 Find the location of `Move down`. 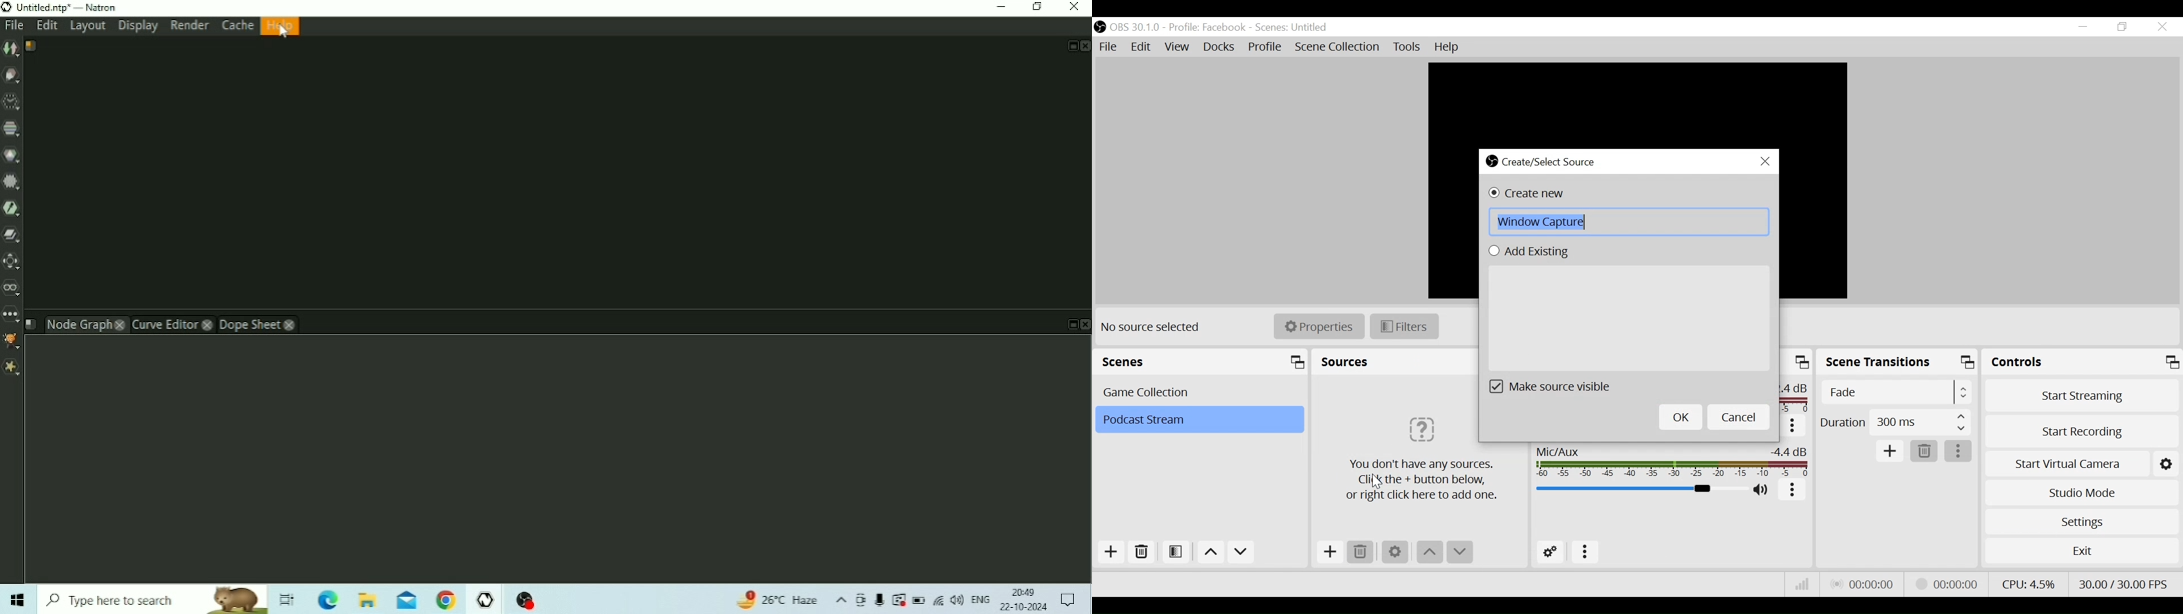

Move down is located at coordinates (1240, 554).